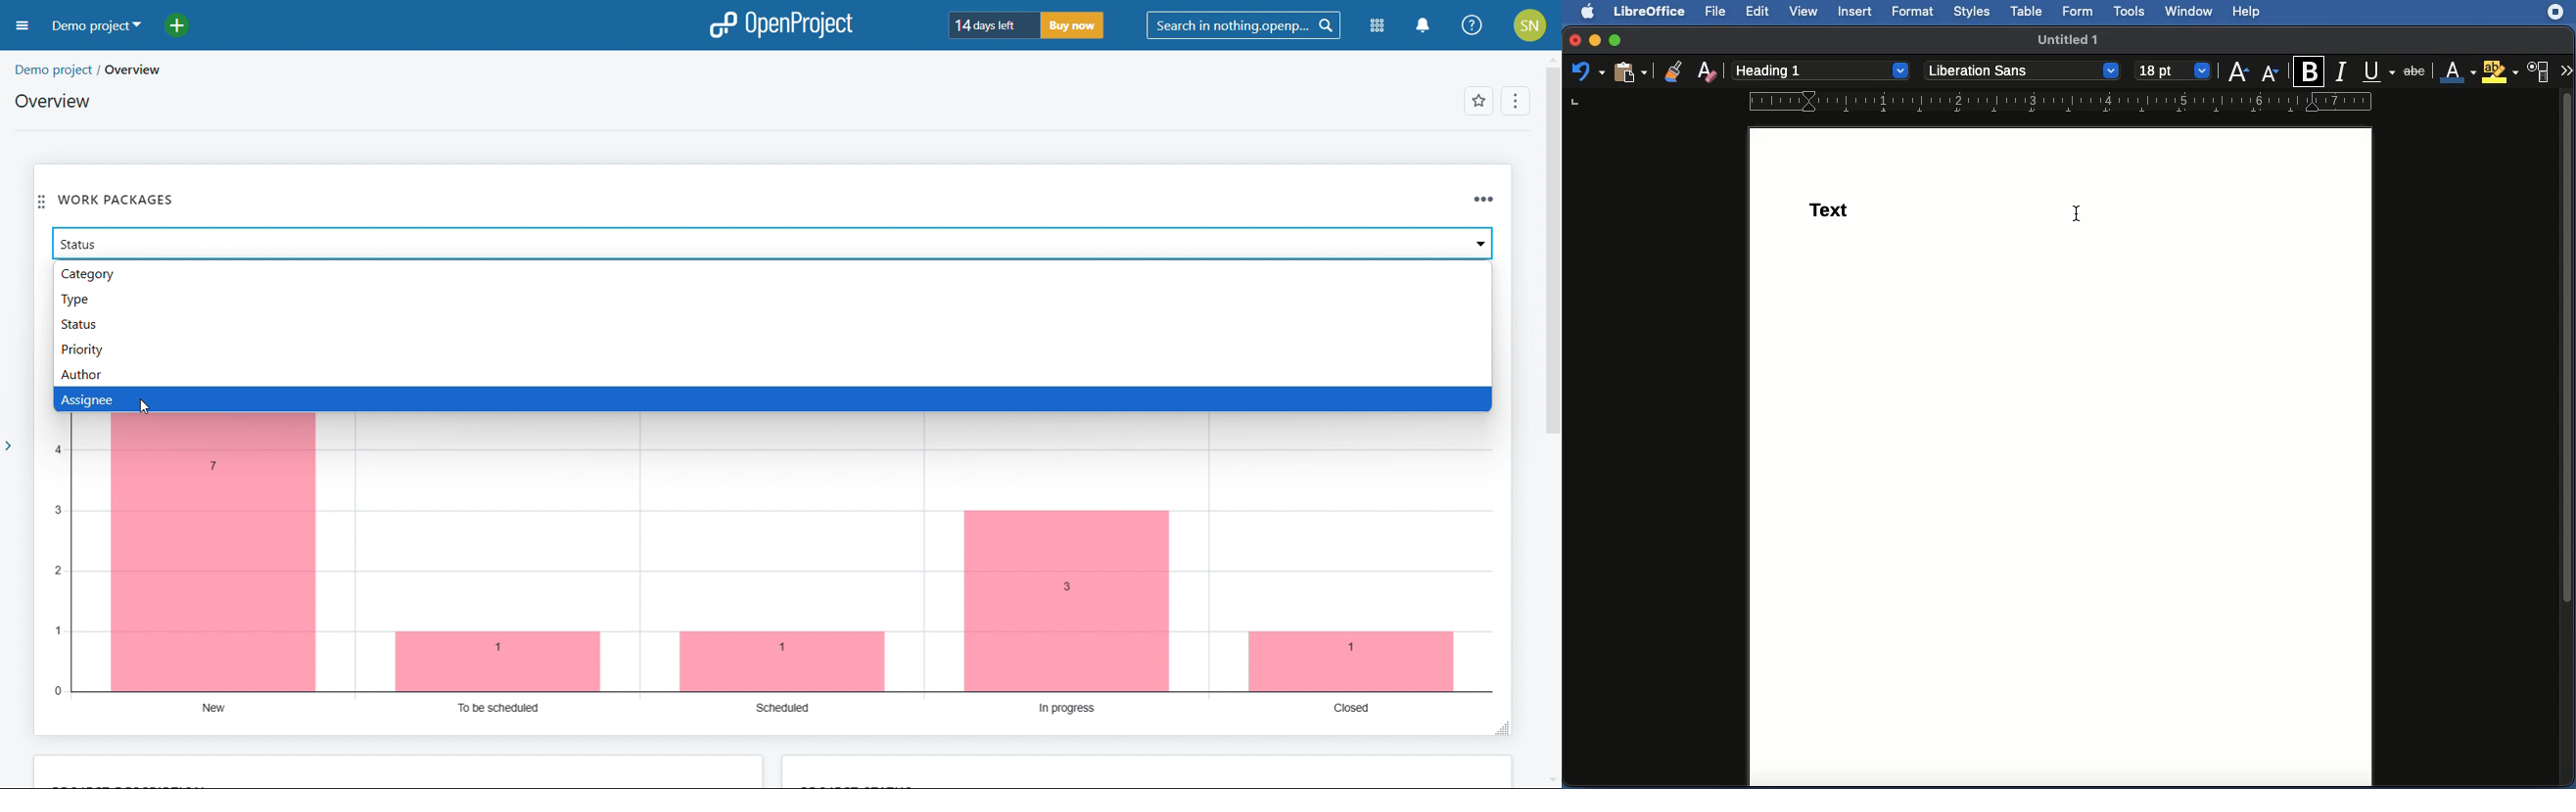 The height and width of the screenshot is (812, 2576). What do you see at coordinates (2077, 213) in the screenshot?
I see `cursor` at bounding box center [2077, 213].